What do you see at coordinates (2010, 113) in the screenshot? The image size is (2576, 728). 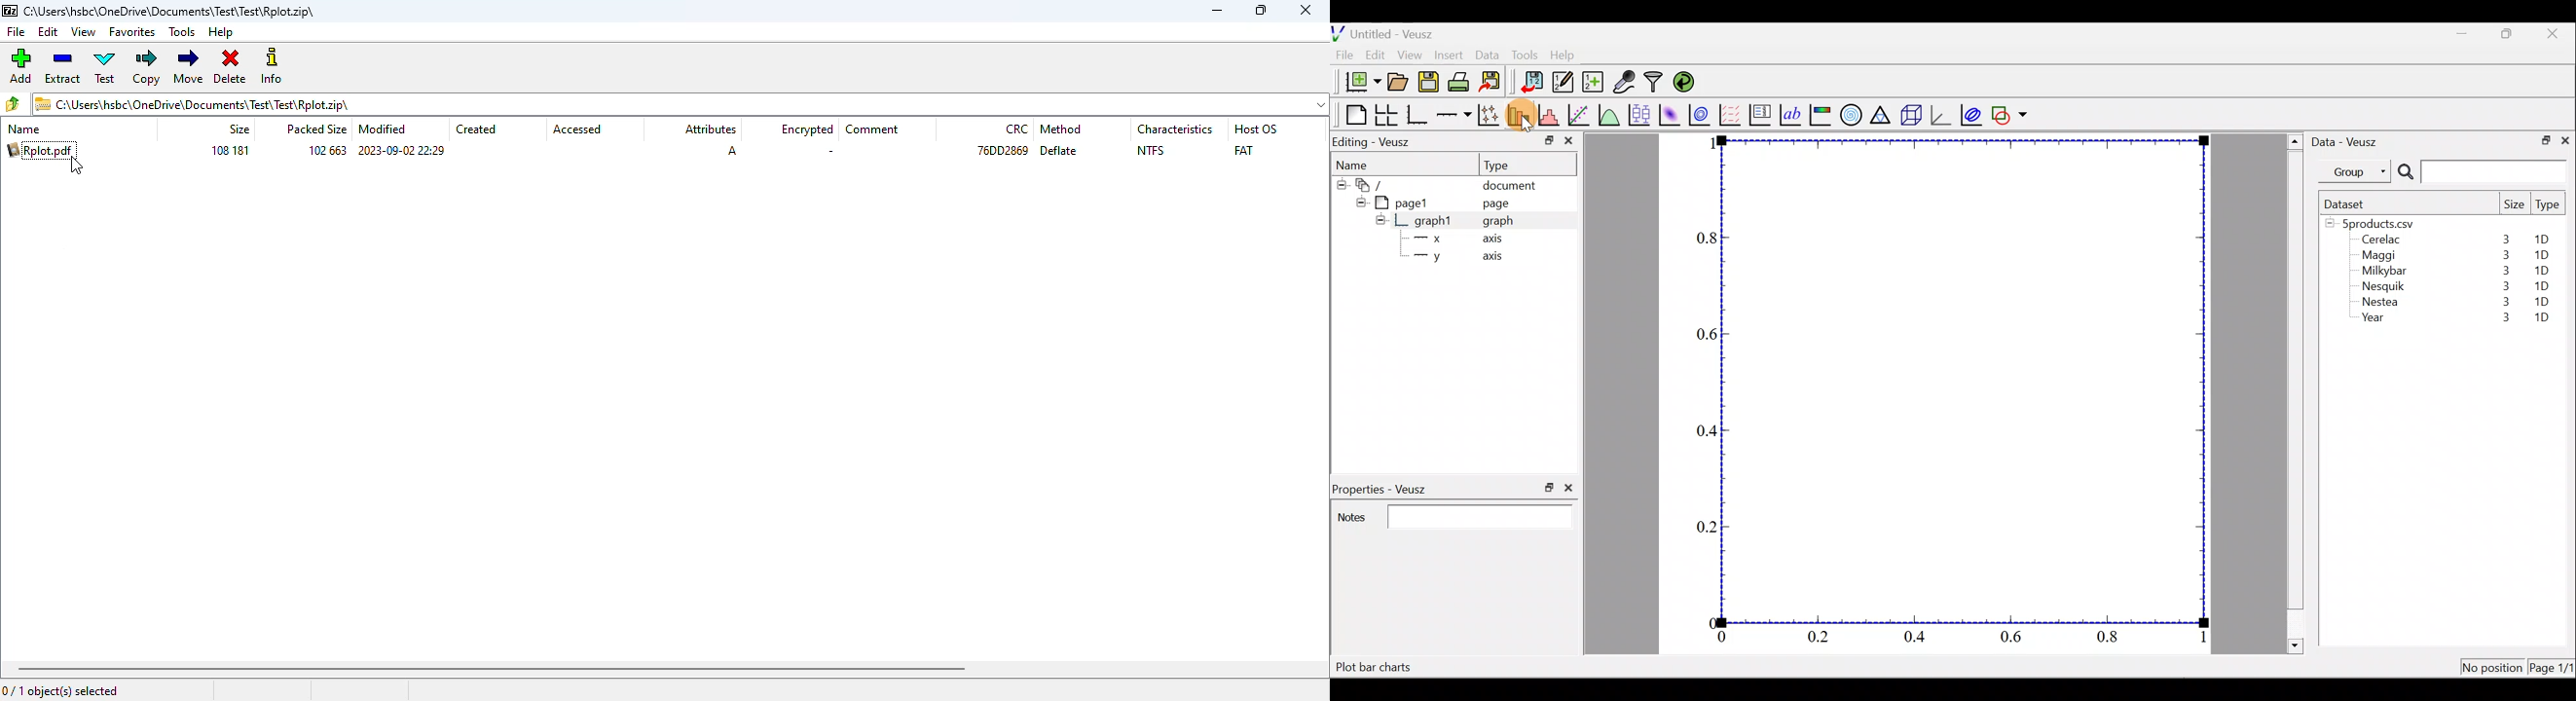 I see `Add a shape to the plot.` at bounding box center [2010, 113].